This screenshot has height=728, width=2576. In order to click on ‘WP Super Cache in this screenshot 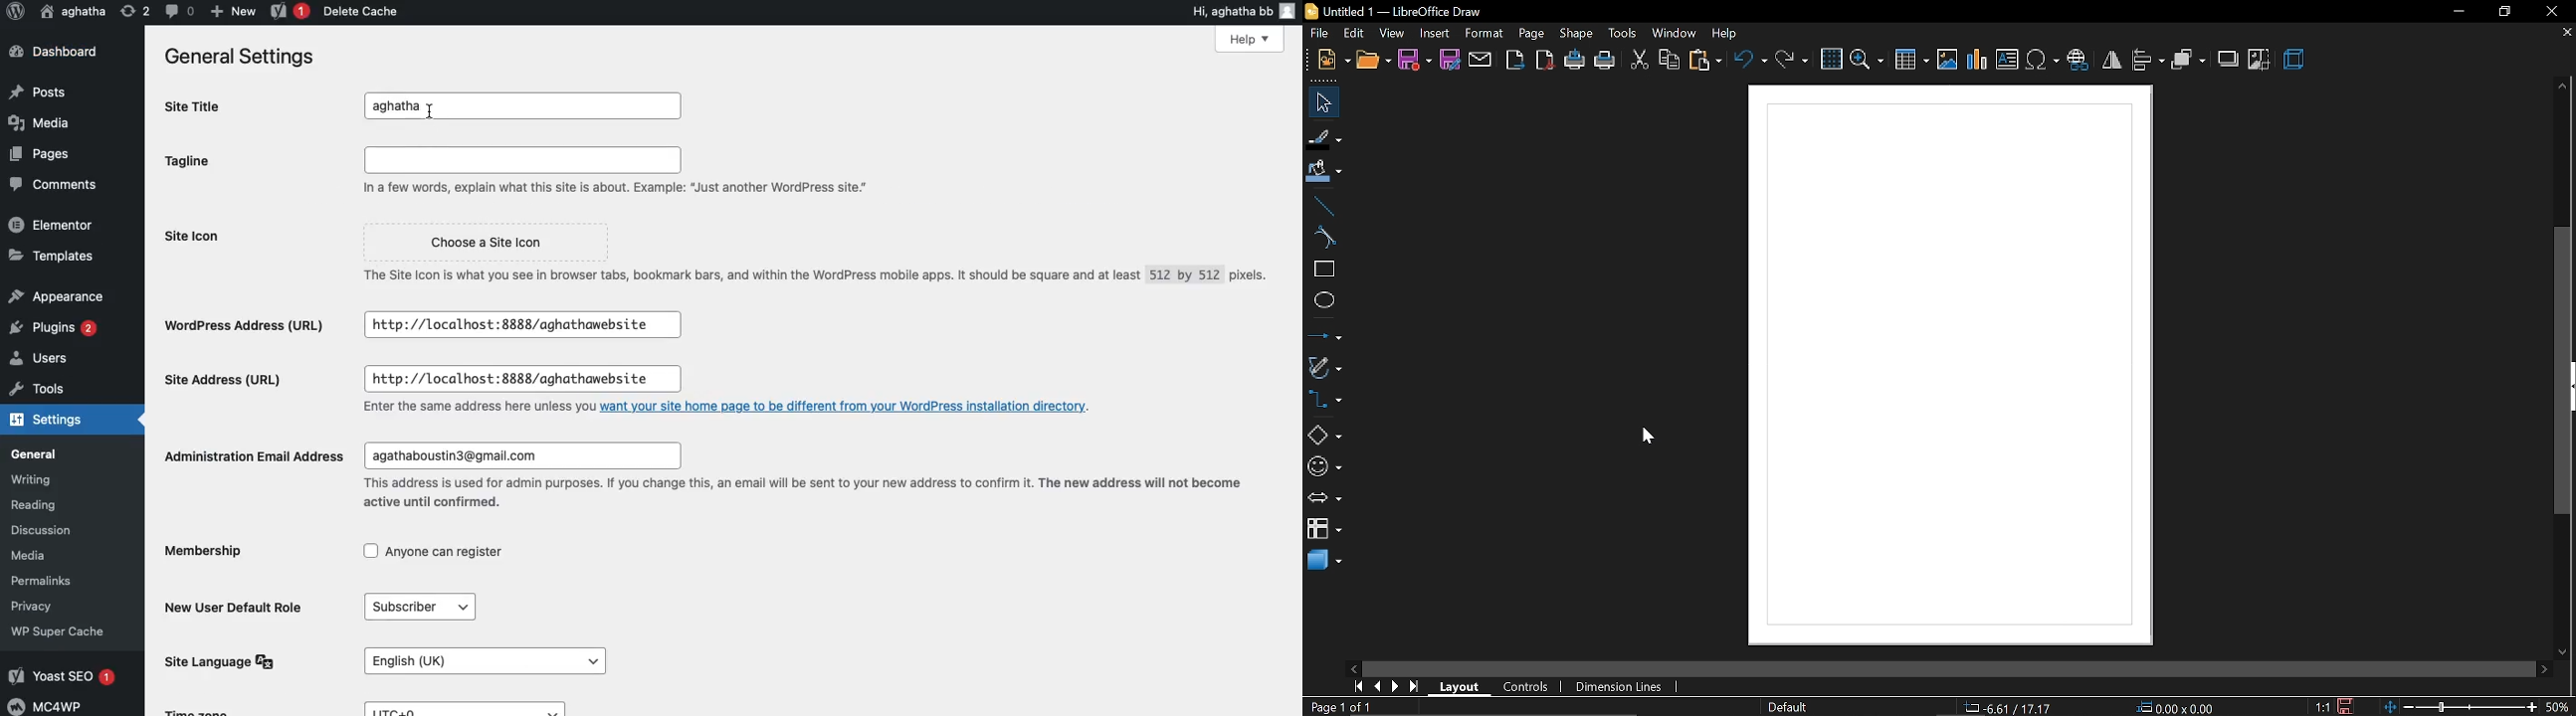, I will do `click(59, 631)`.